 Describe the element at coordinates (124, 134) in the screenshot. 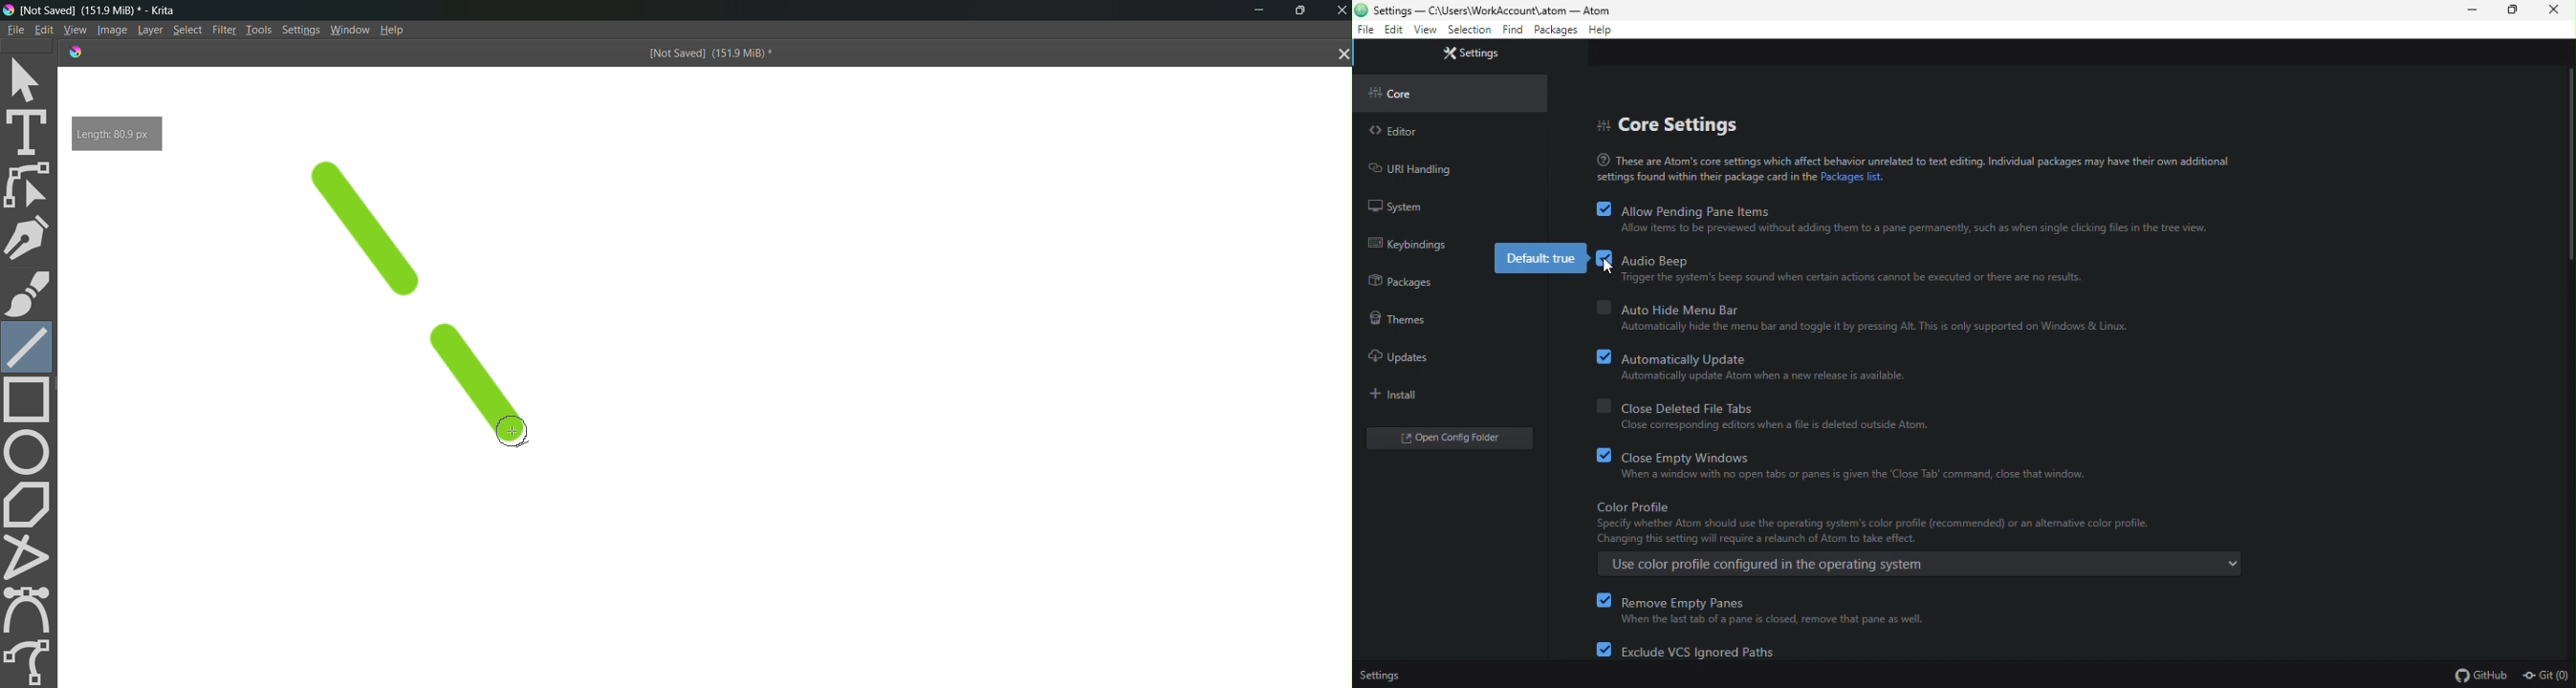

I see `Length` at that location.